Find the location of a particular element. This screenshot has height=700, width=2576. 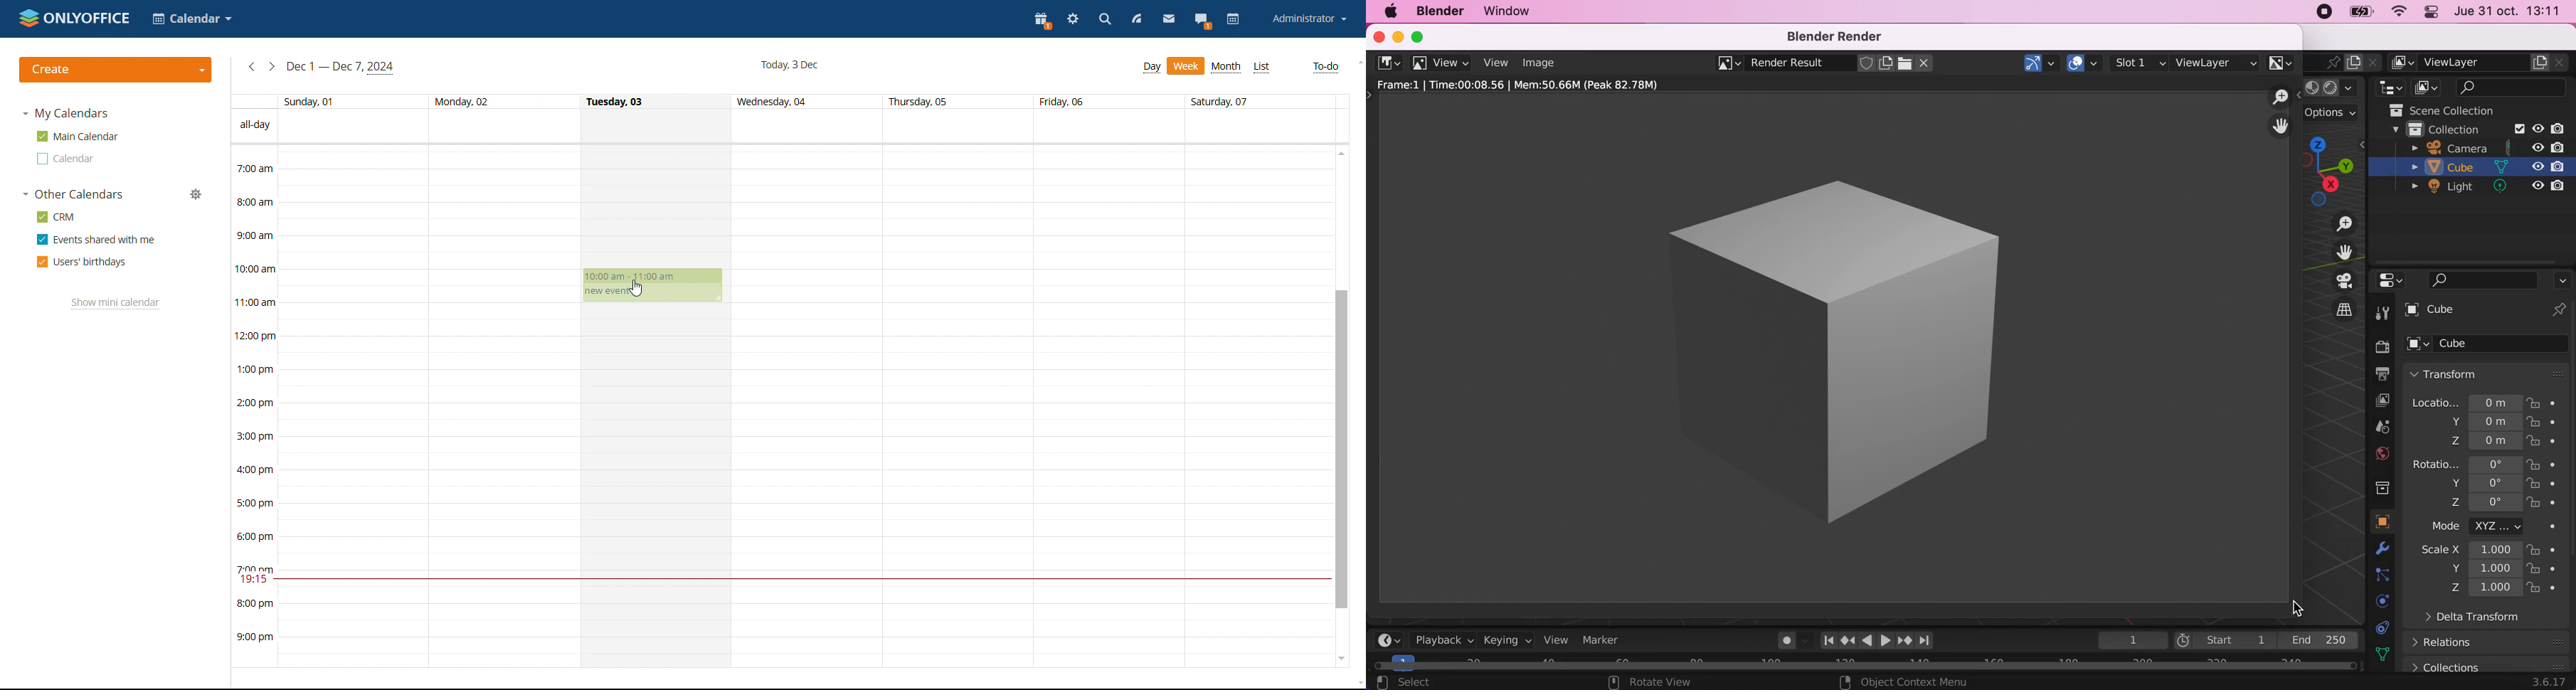

rotation y is located at coordinates (2476, 484).